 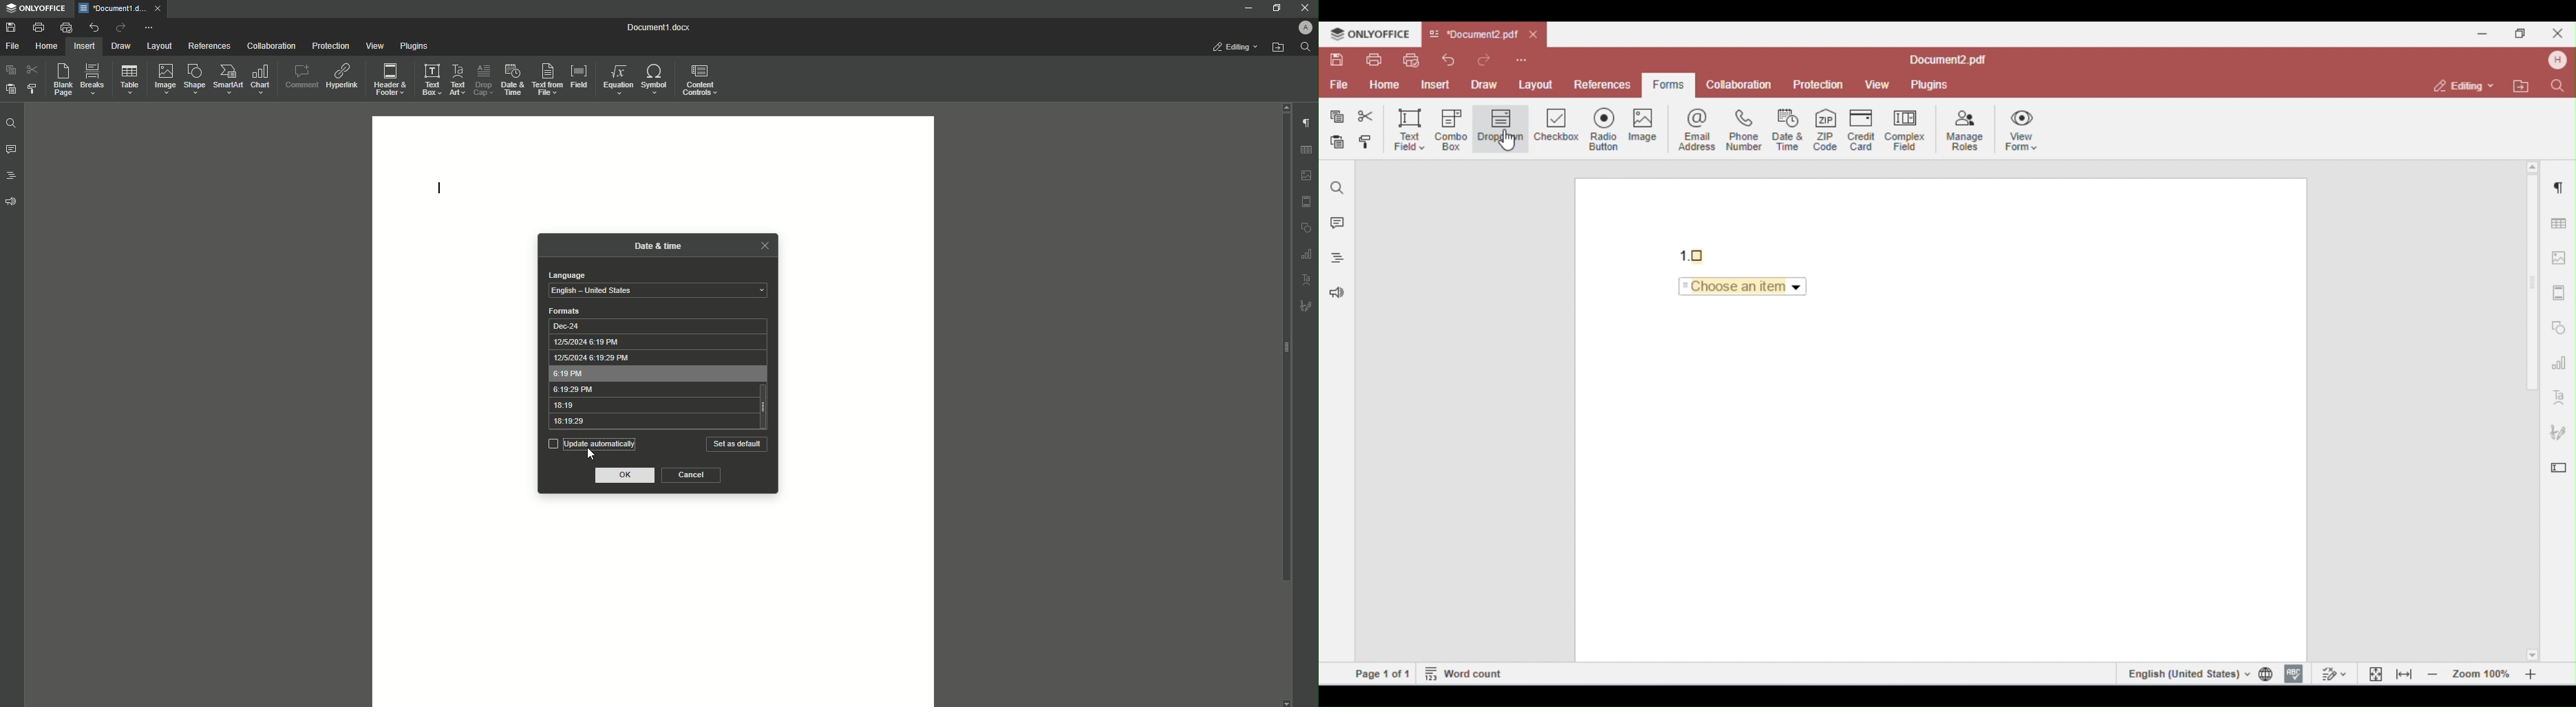 What do you see at coordinates (38, 27) in the screenshot?
I see `Print` at bounding box center [38, 27].